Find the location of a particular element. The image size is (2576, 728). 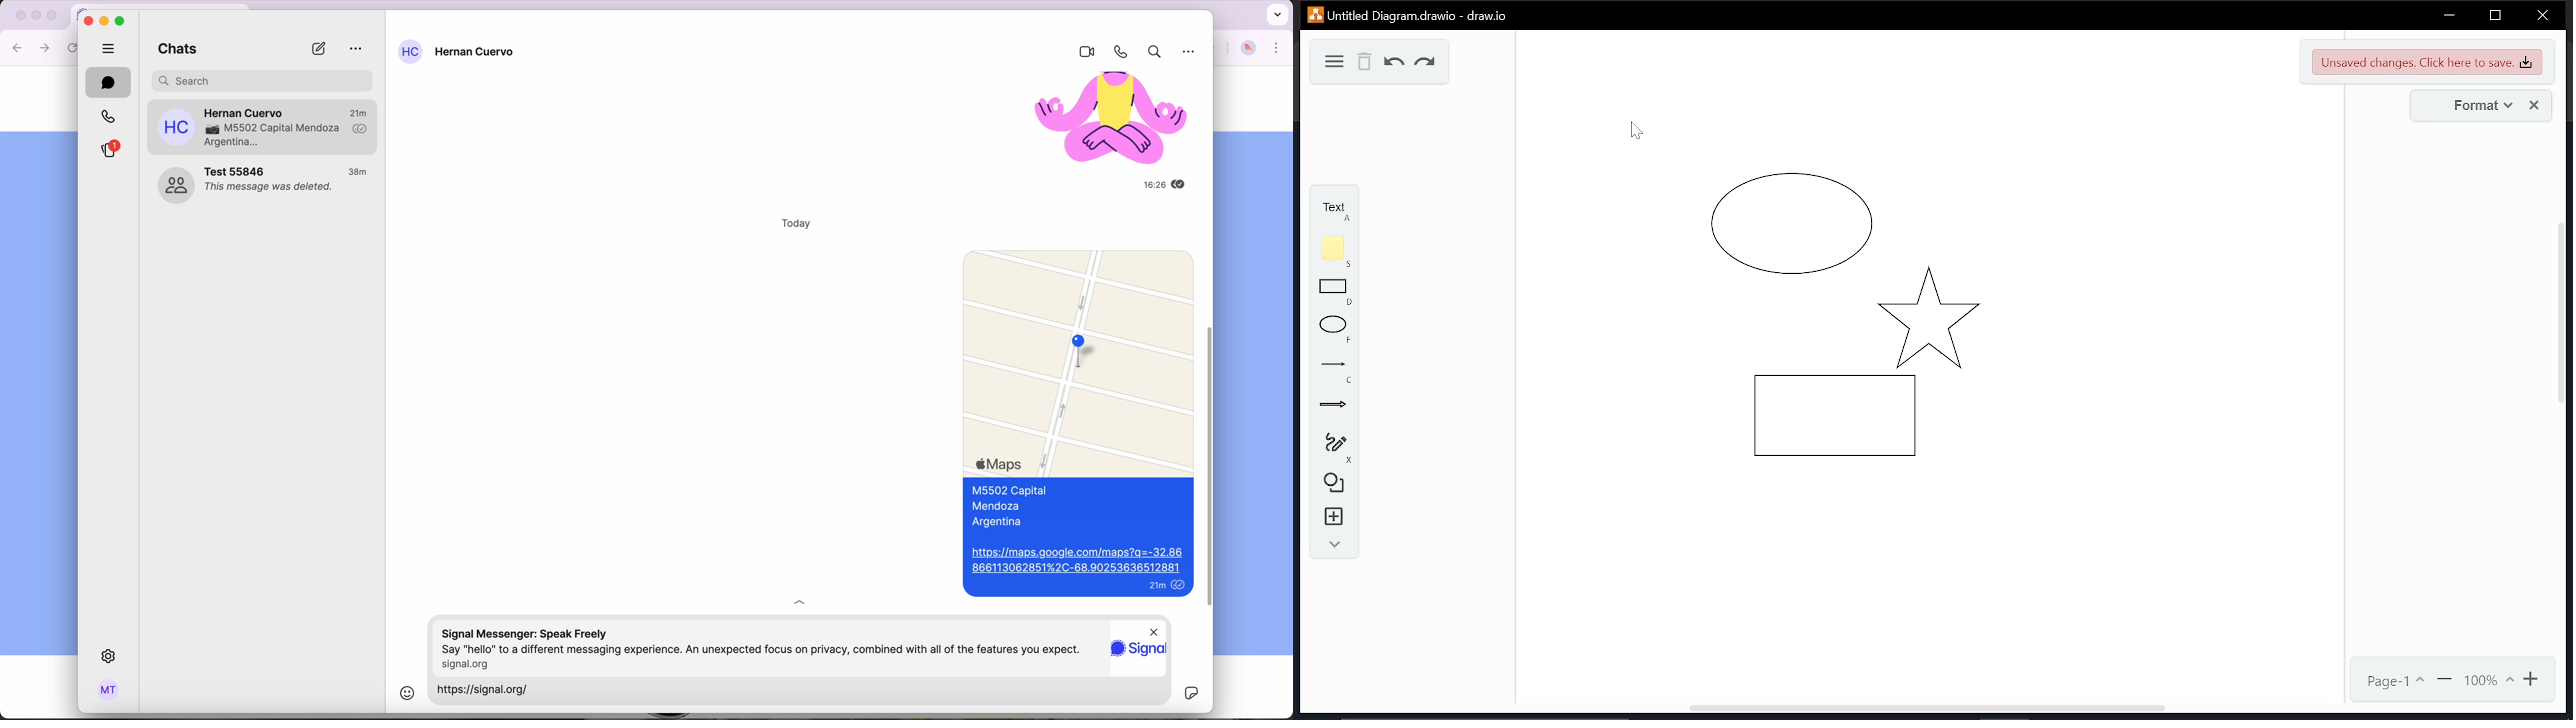

Mendoza is located at coordinates (997, 506).